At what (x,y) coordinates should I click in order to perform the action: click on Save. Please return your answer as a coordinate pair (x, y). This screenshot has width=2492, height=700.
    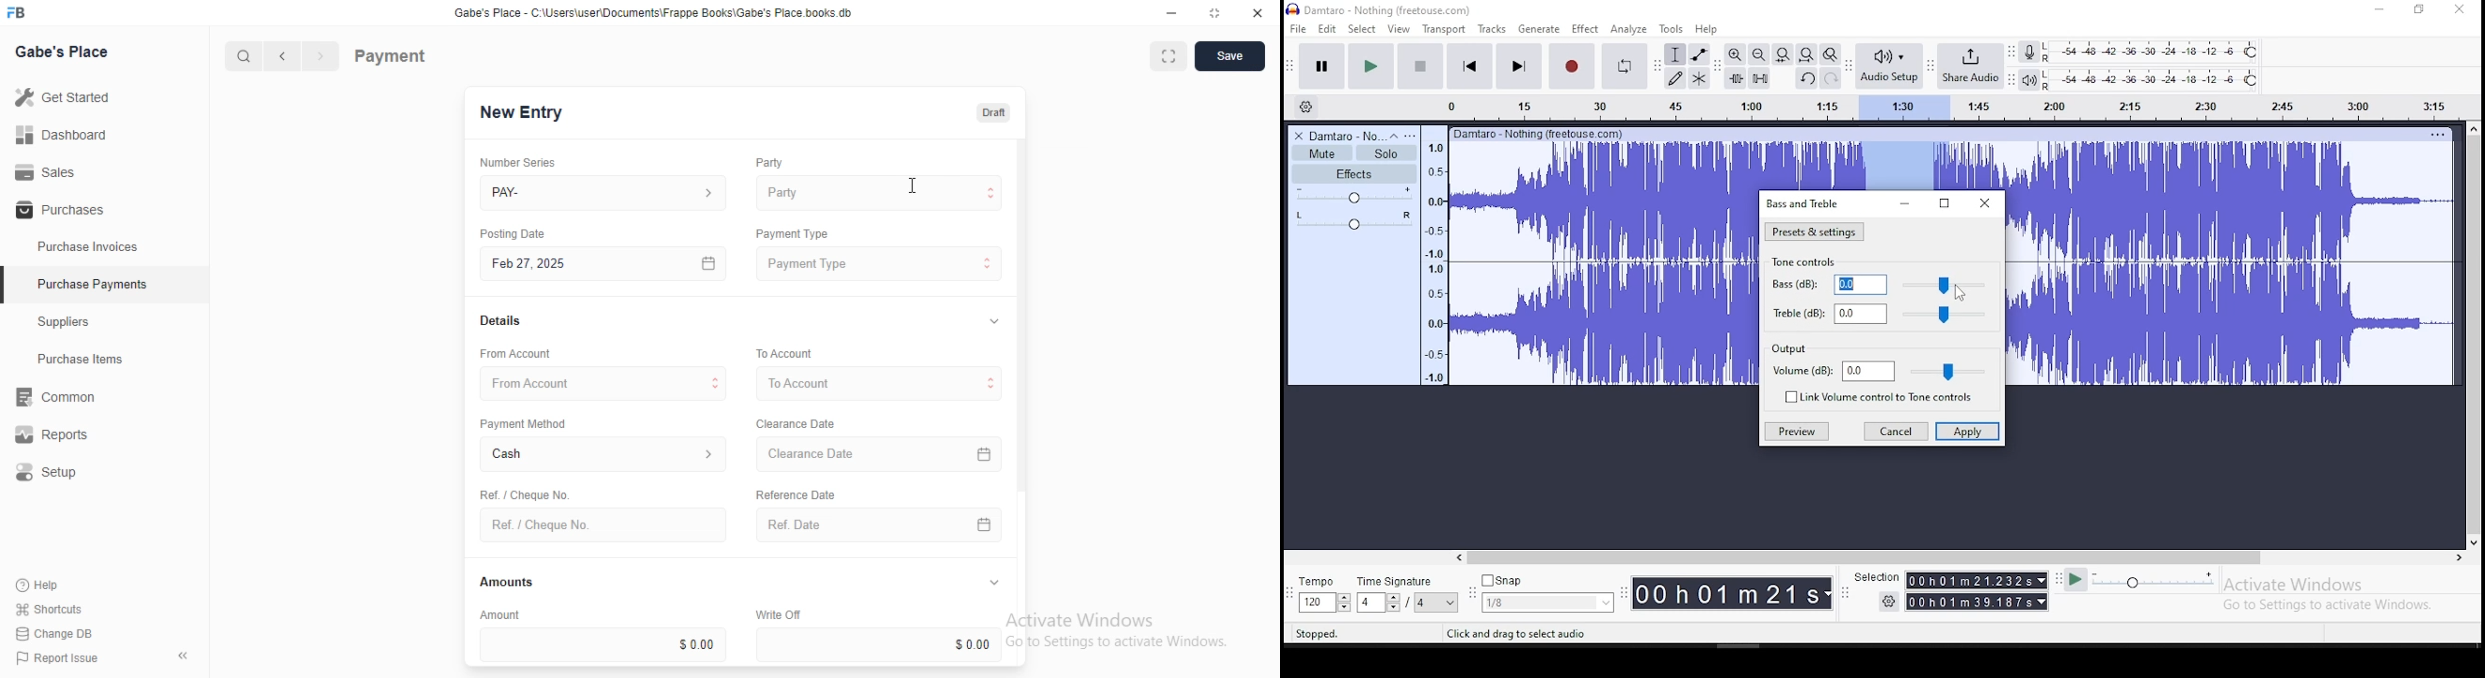
    Looking at the image, I should click on (1229, 56).